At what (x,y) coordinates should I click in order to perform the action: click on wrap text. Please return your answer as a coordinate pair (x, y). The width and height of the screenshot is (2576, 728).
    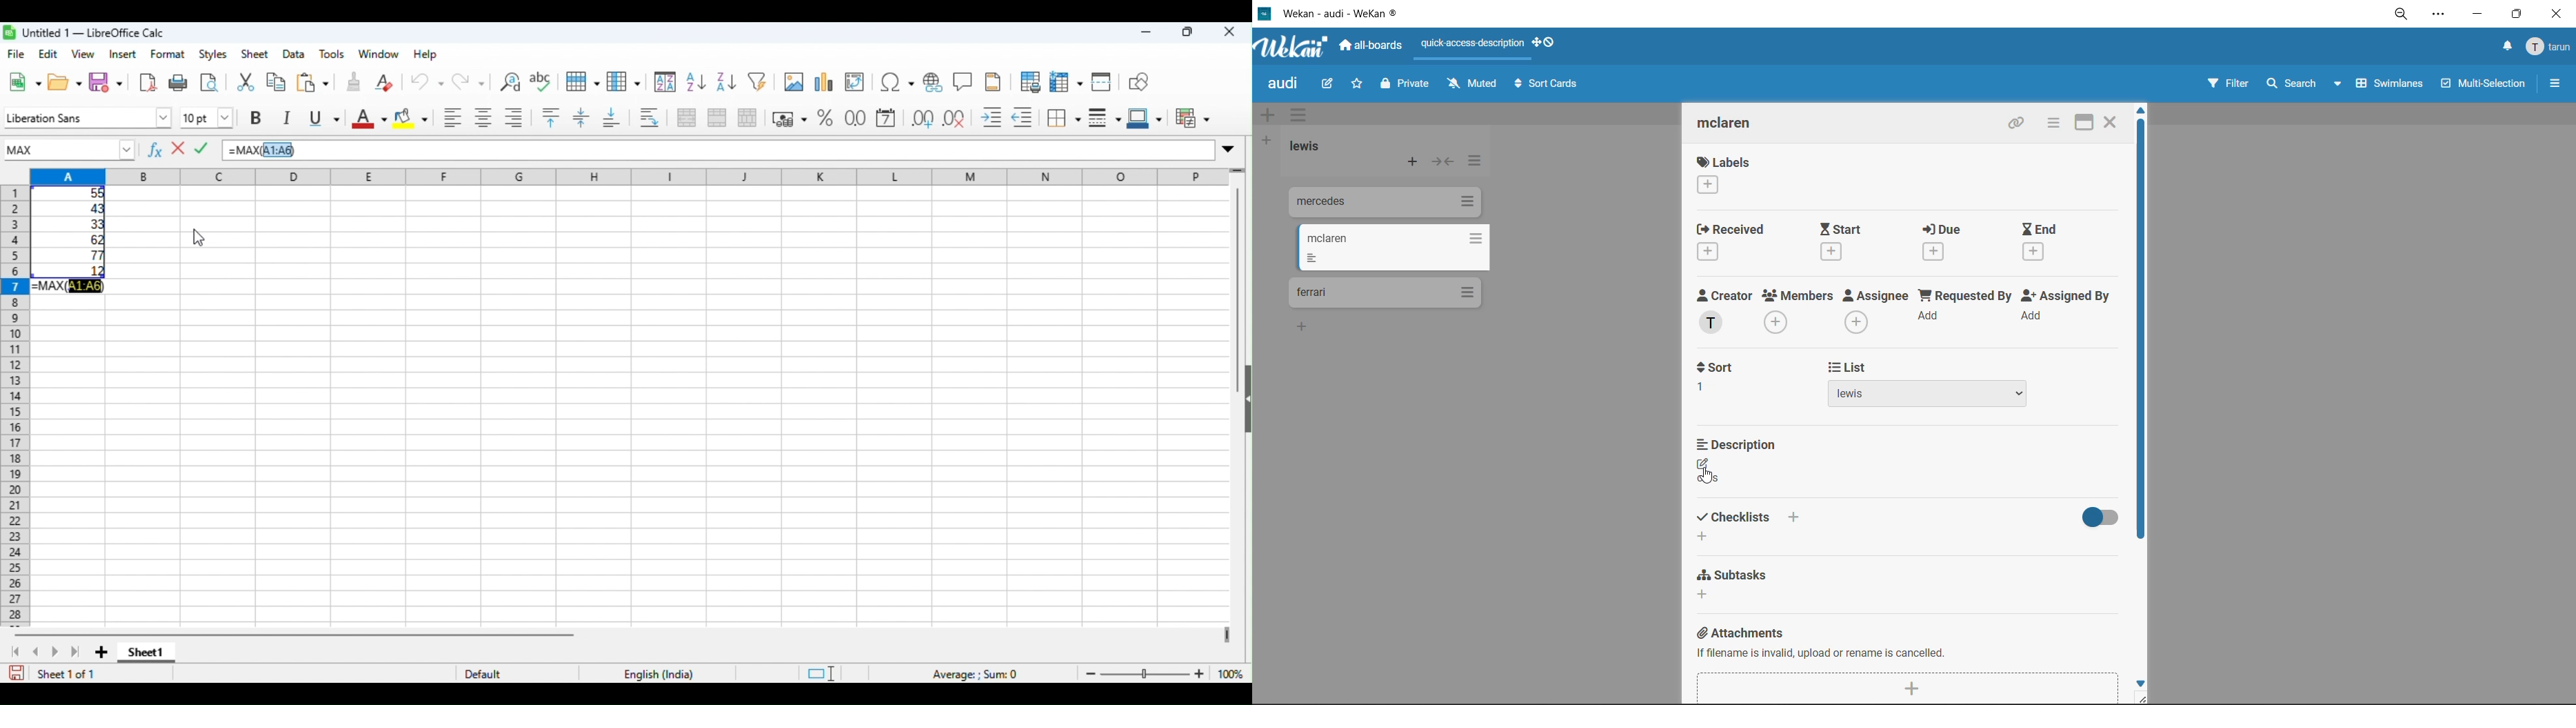
    Looking at the image, I should click on (652, 118).